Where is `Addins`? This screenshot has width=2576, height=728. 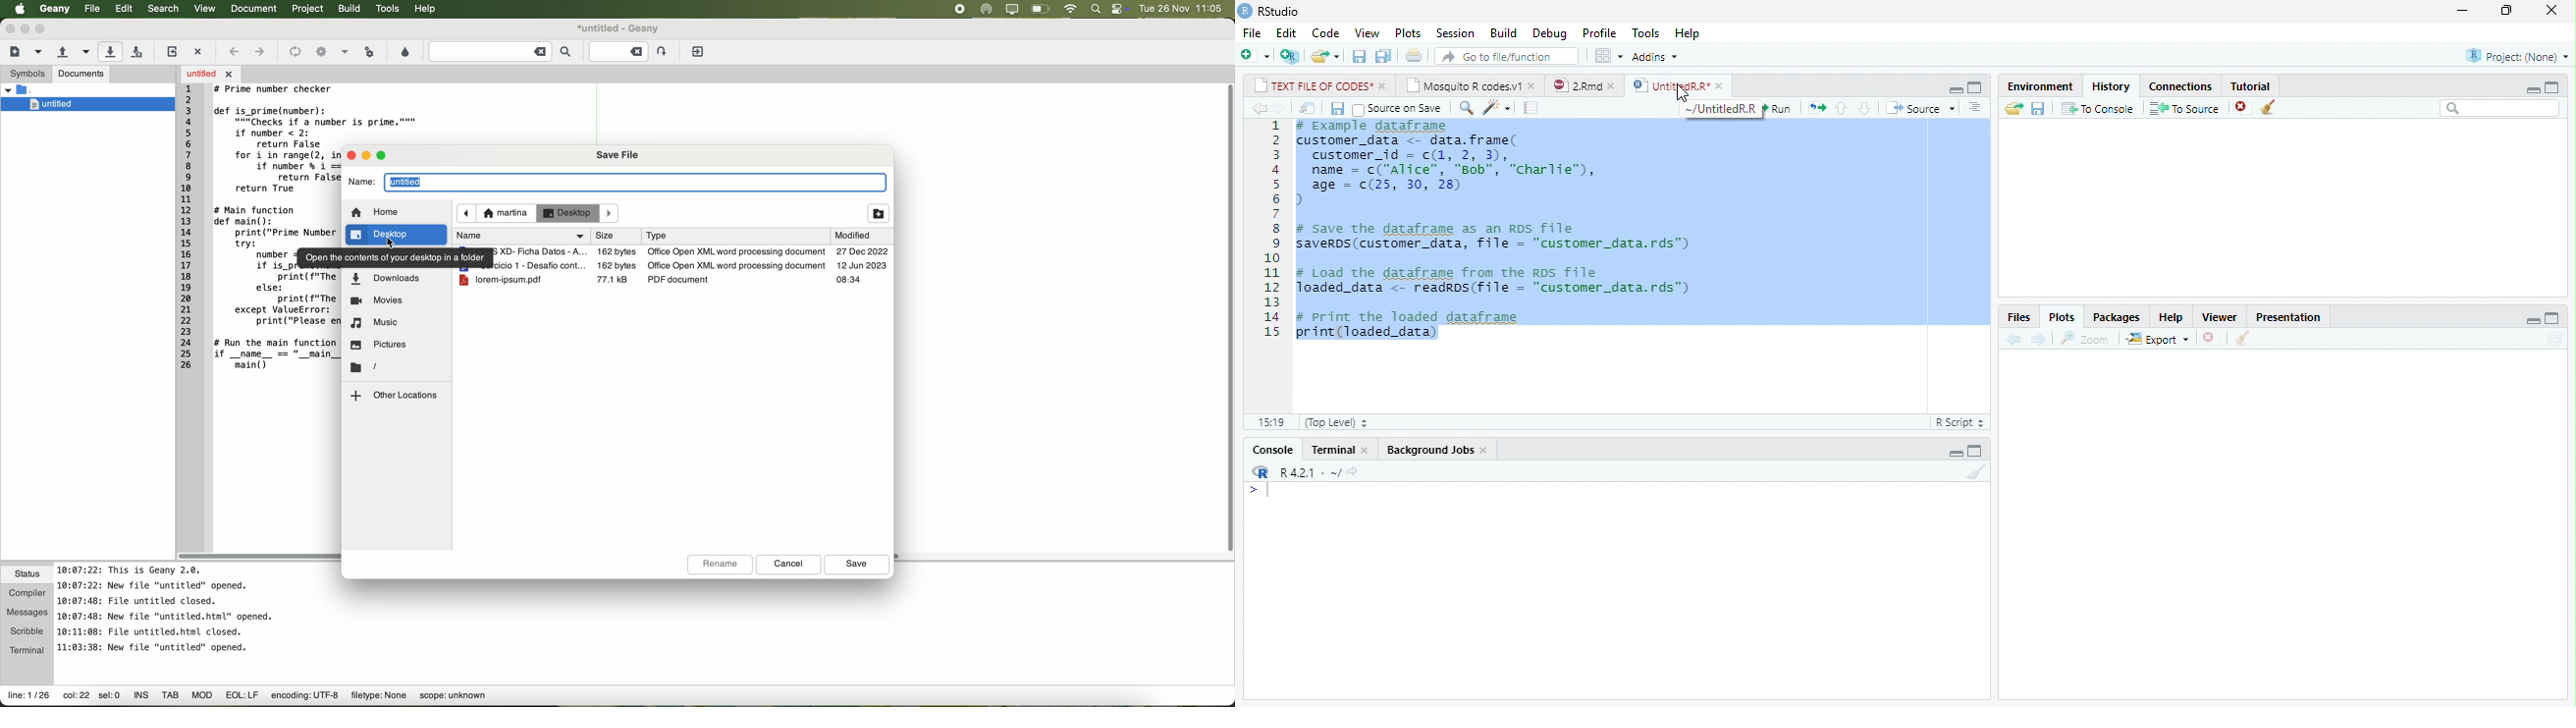
Addins is located at coordinates (1655, 57).